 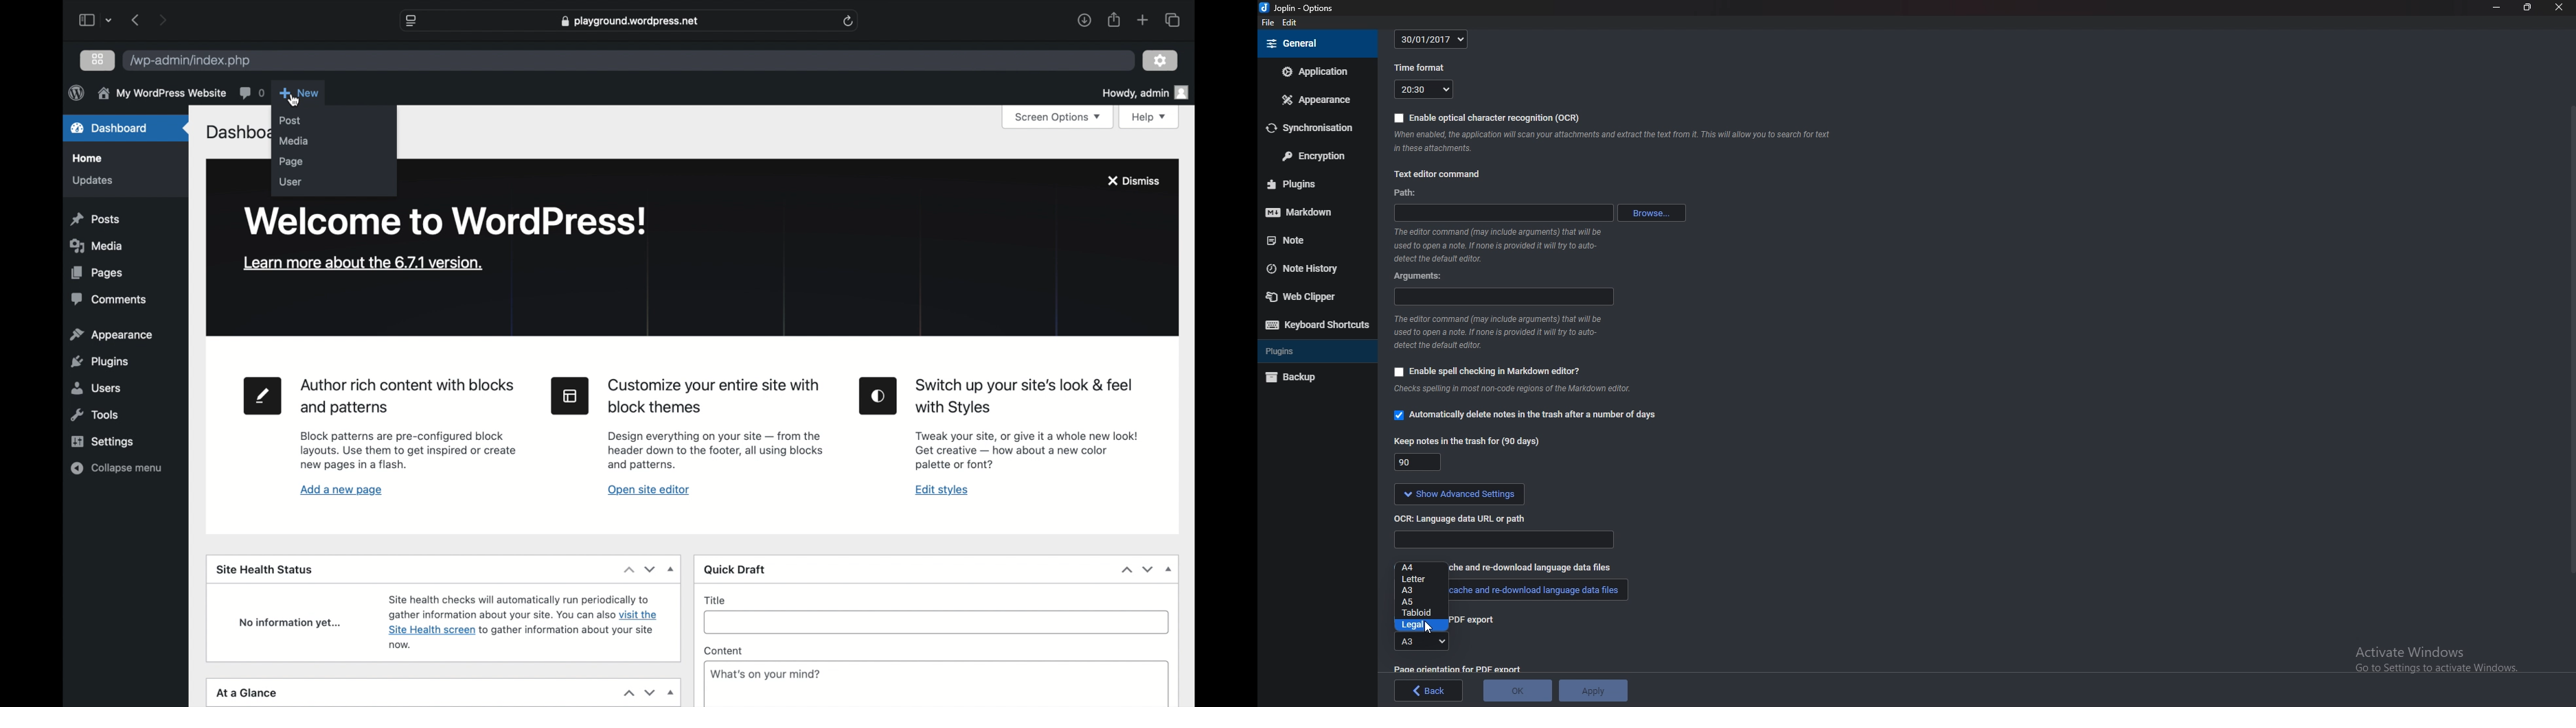 What do you see at coordinates (1314, 101) in the screenshot?
I see `Appearance` at bounding box center [1314, 101].